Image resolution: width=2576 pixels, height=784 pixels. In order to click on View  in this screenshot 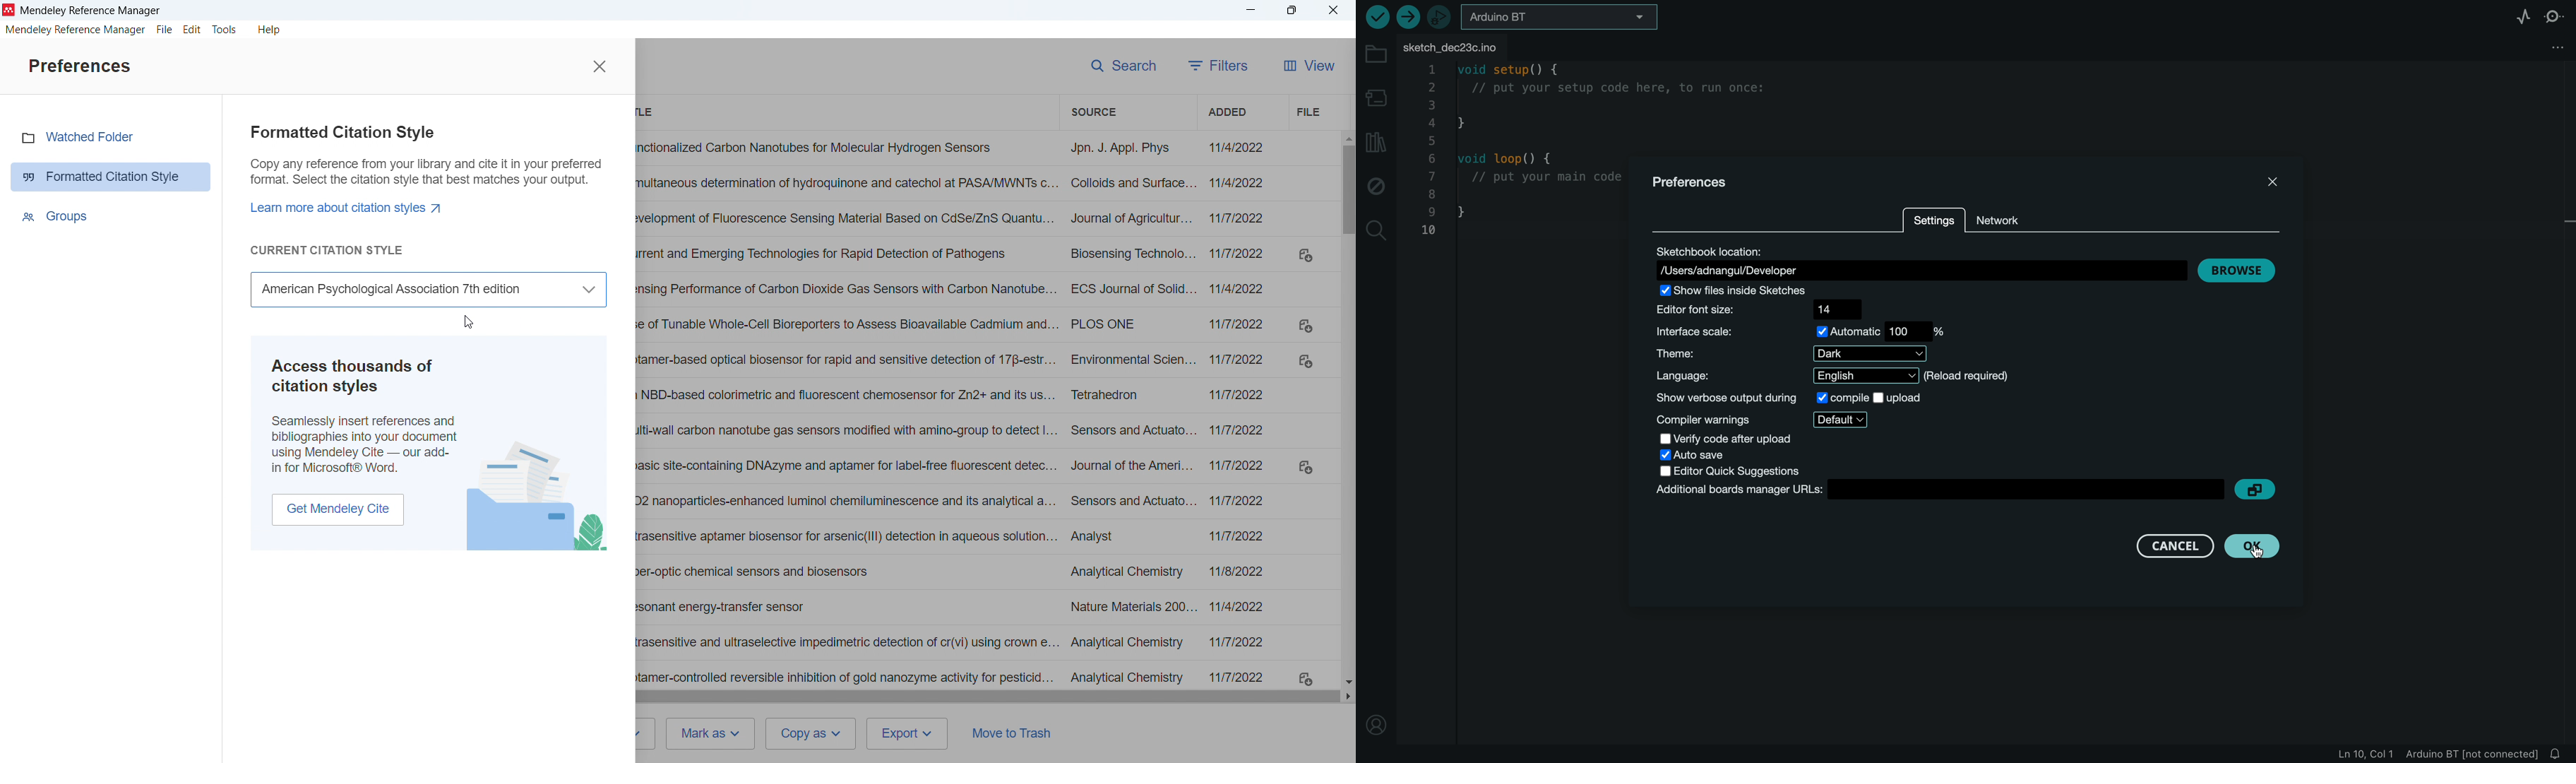, I will do `click(1311, 66)`.